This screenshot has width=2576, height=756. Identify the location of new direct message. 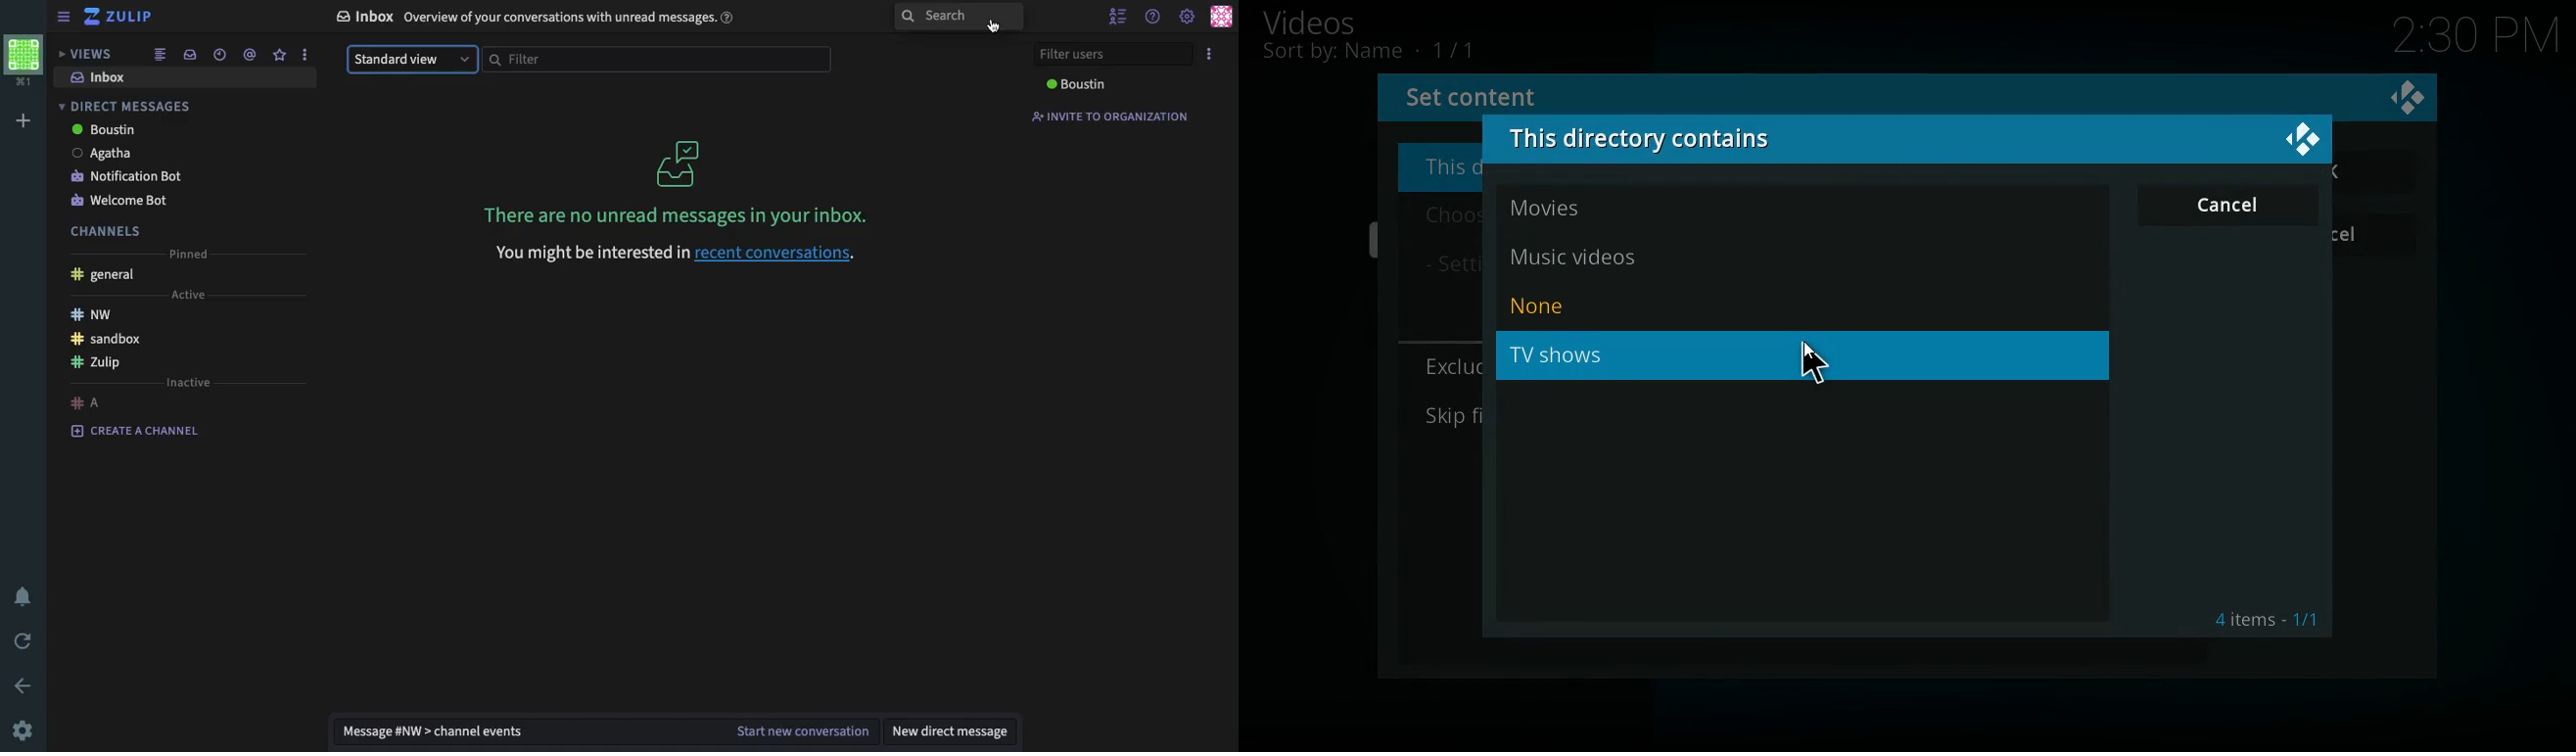
(953, 731).